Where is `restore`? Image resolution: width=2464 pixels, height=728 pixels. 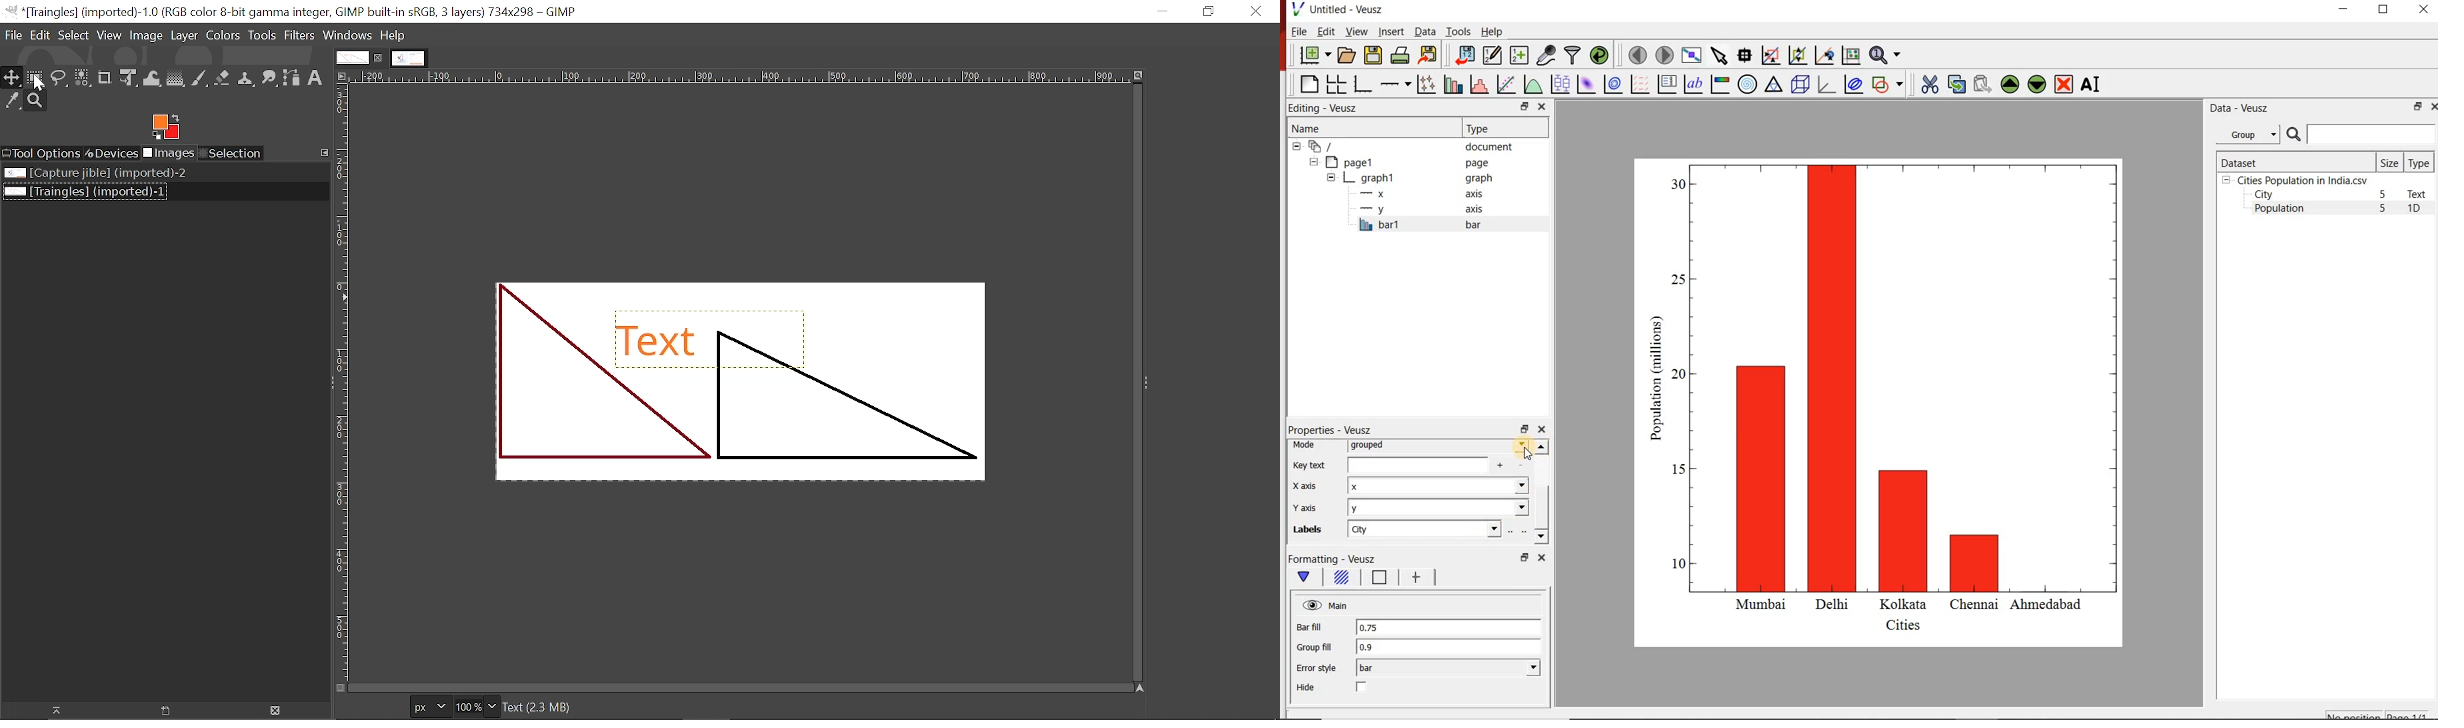
restore is located at coordinates (1523, 106).